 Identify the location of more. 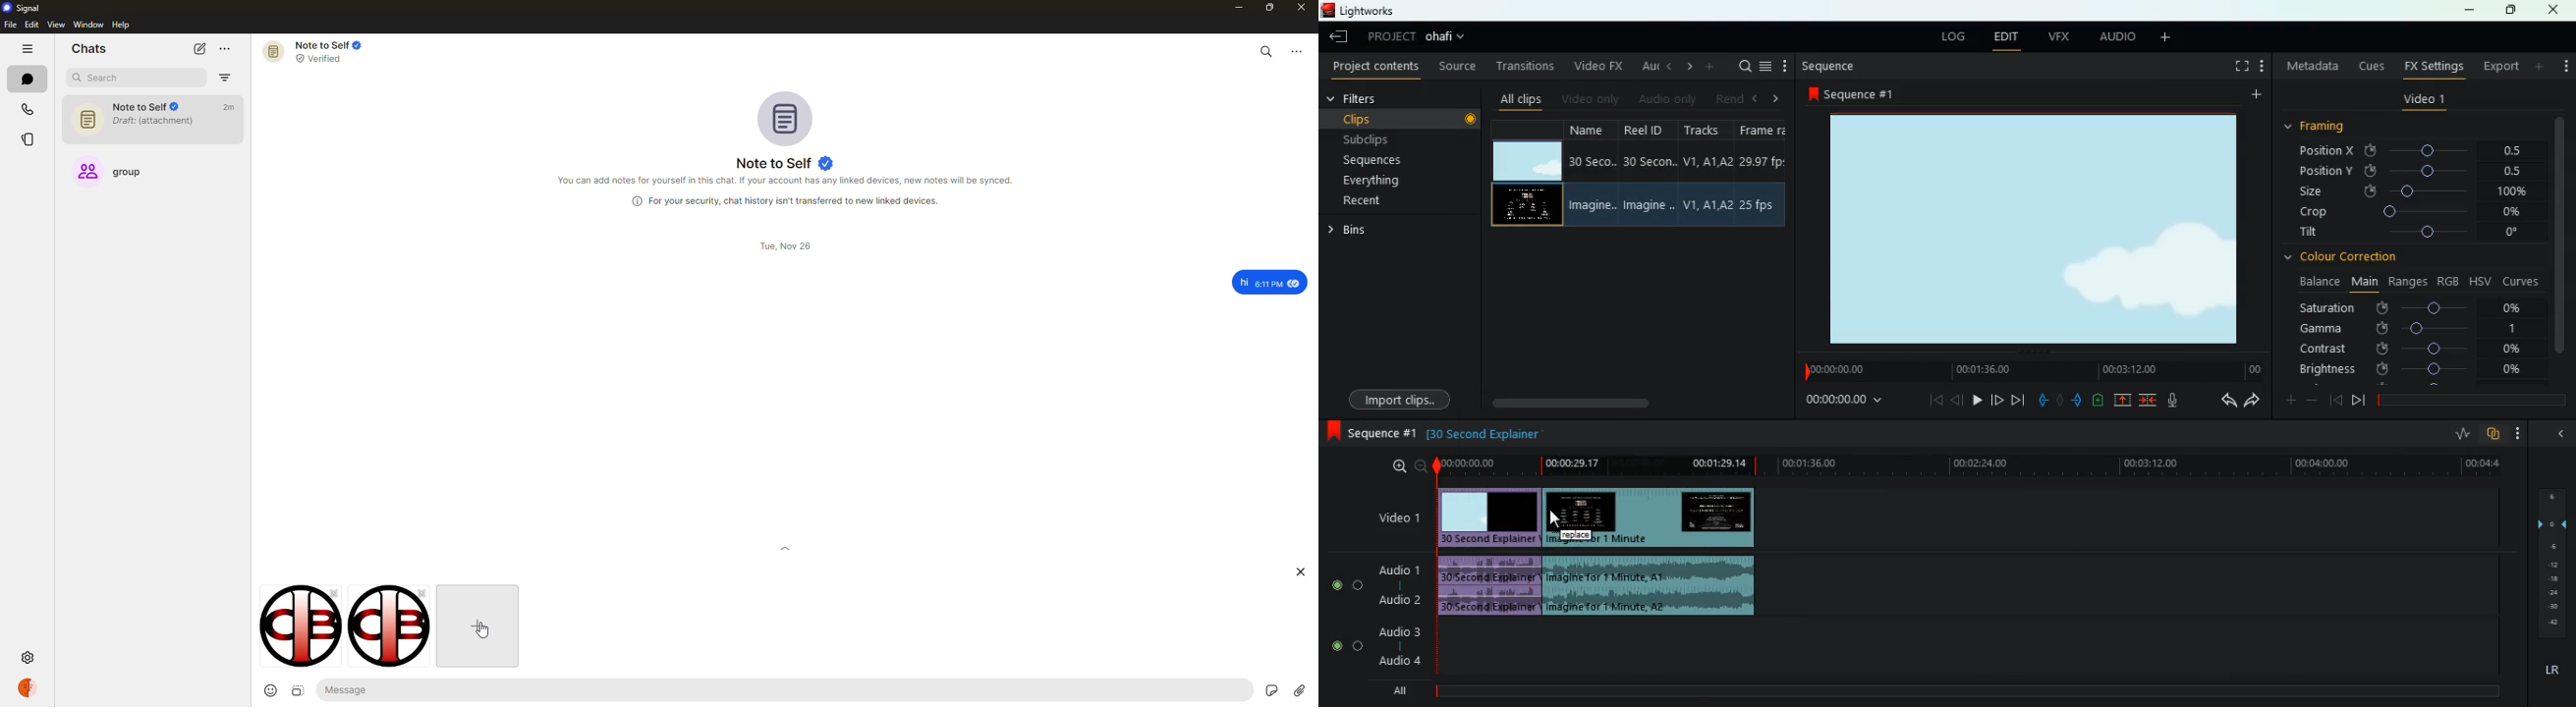
(2523, 433).